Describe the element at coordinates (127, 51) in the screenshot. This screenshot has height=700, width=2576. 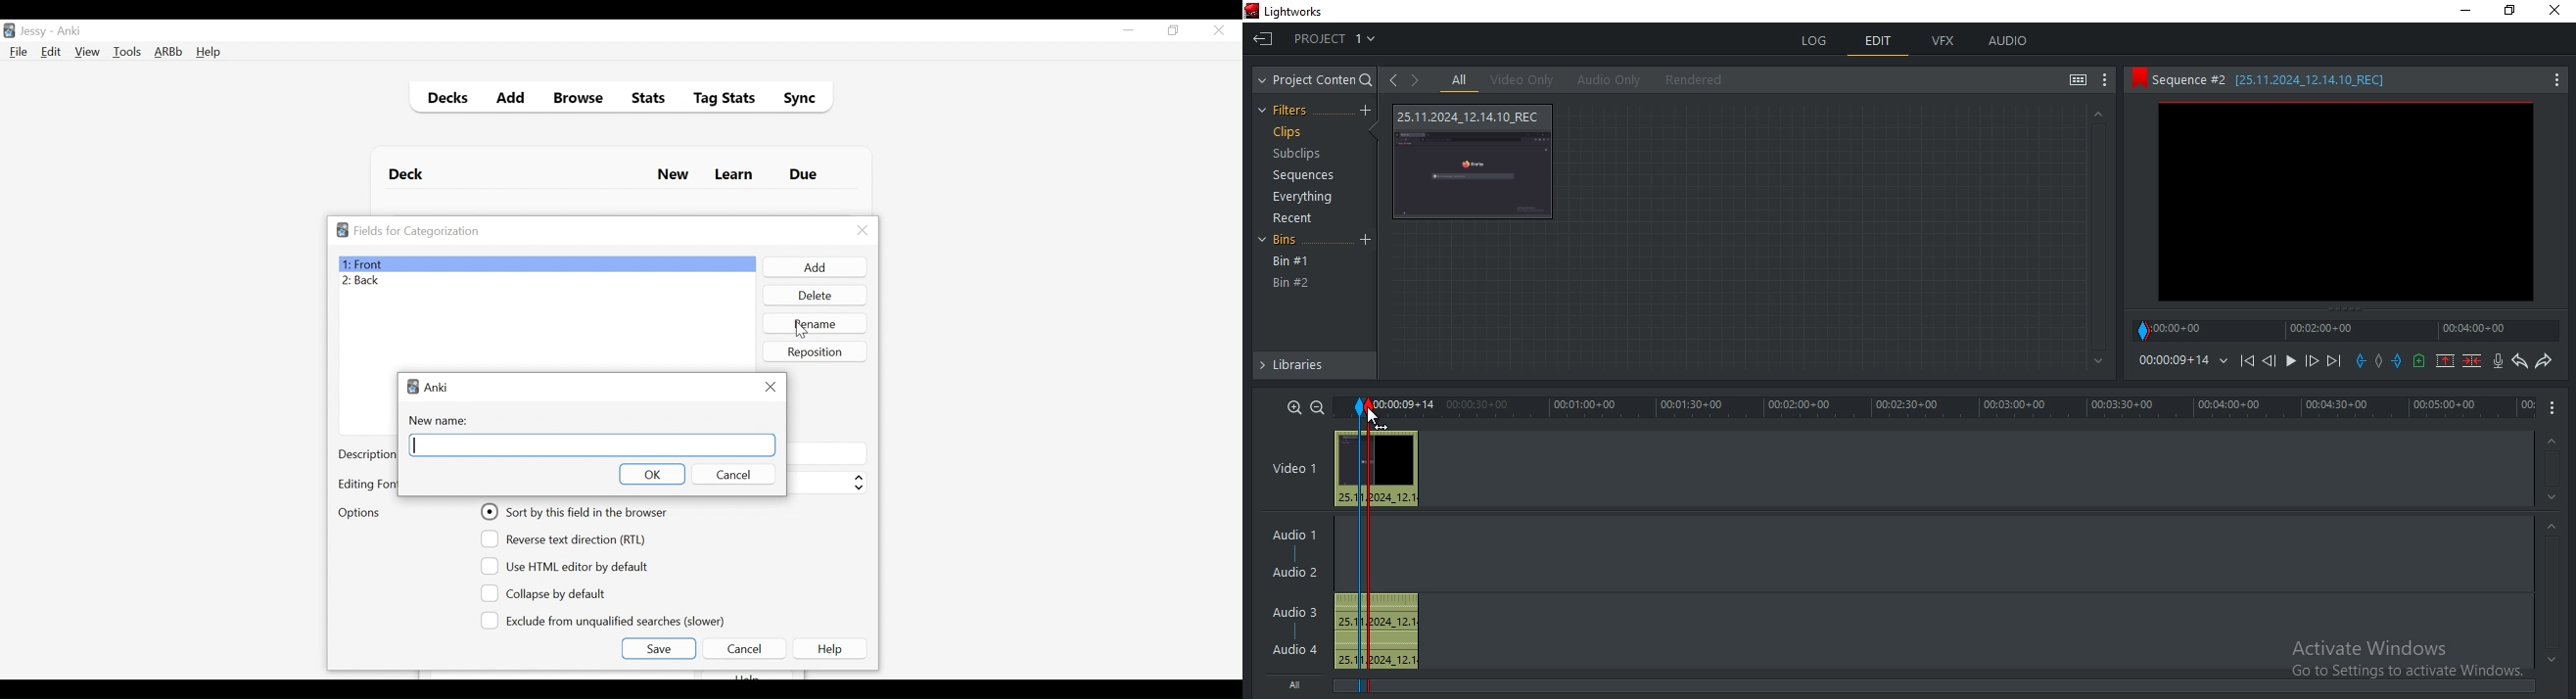
I see `Tools` at that location.